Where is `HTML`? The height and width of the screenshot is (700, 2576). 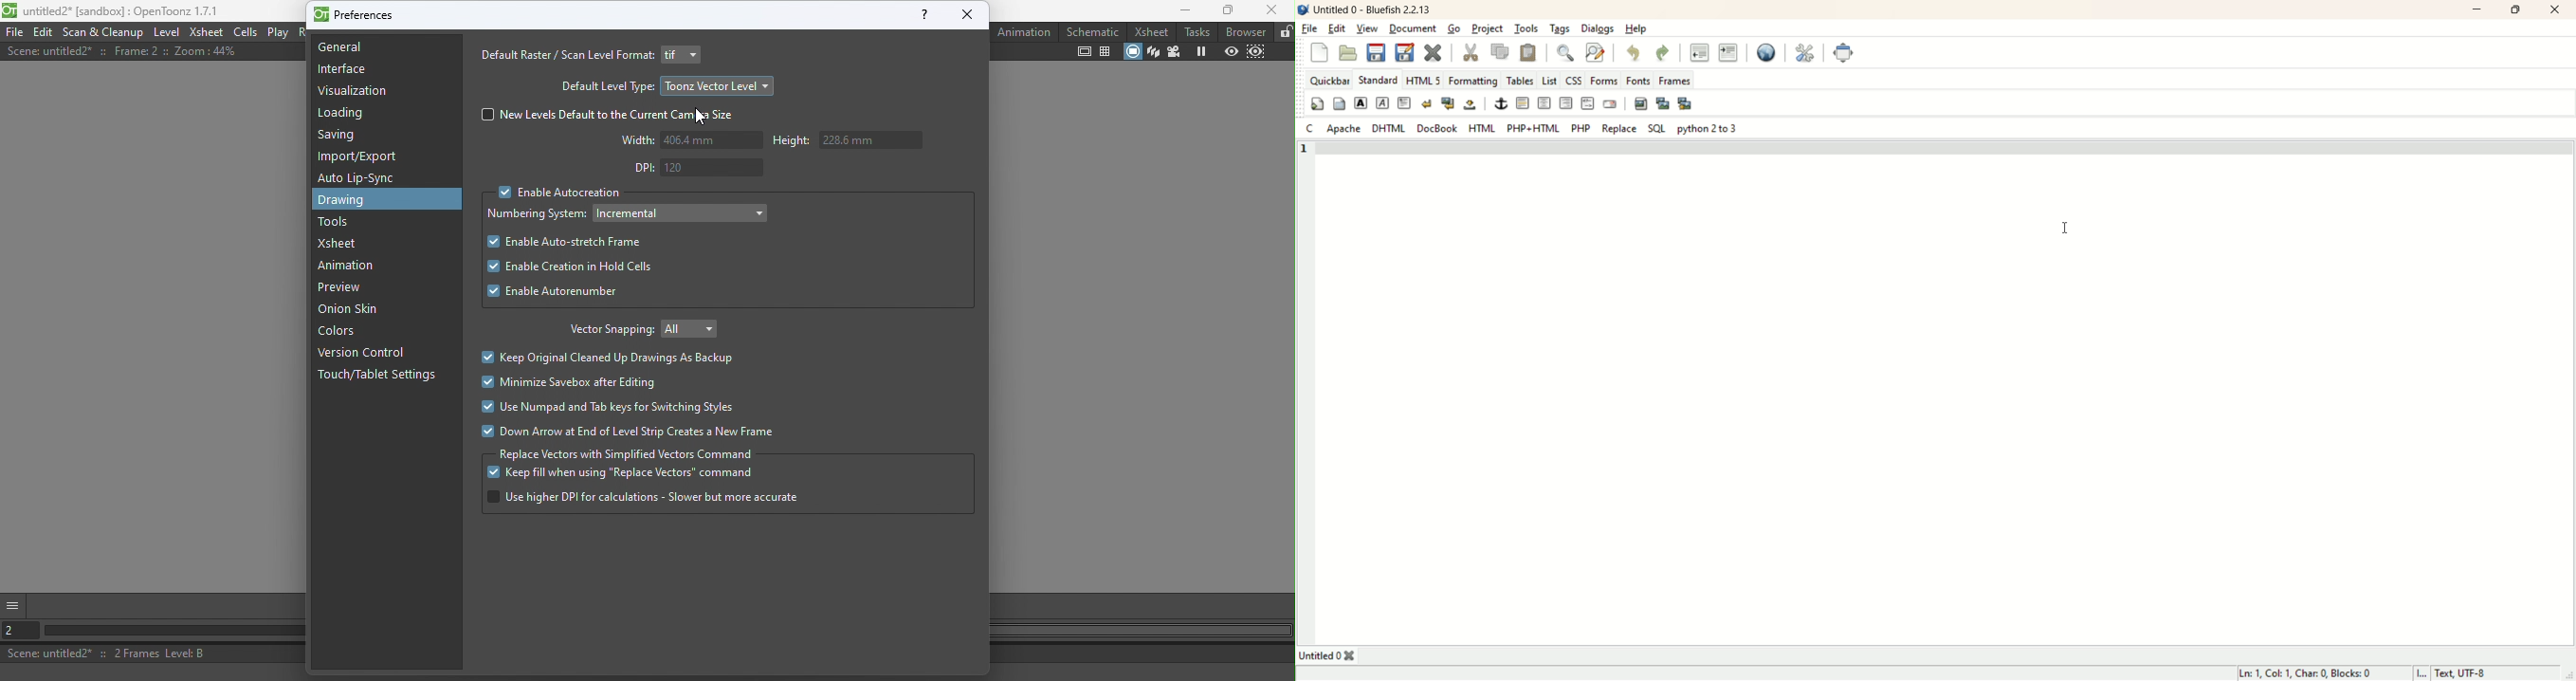 HTML is located at coordinates (1483, 129).